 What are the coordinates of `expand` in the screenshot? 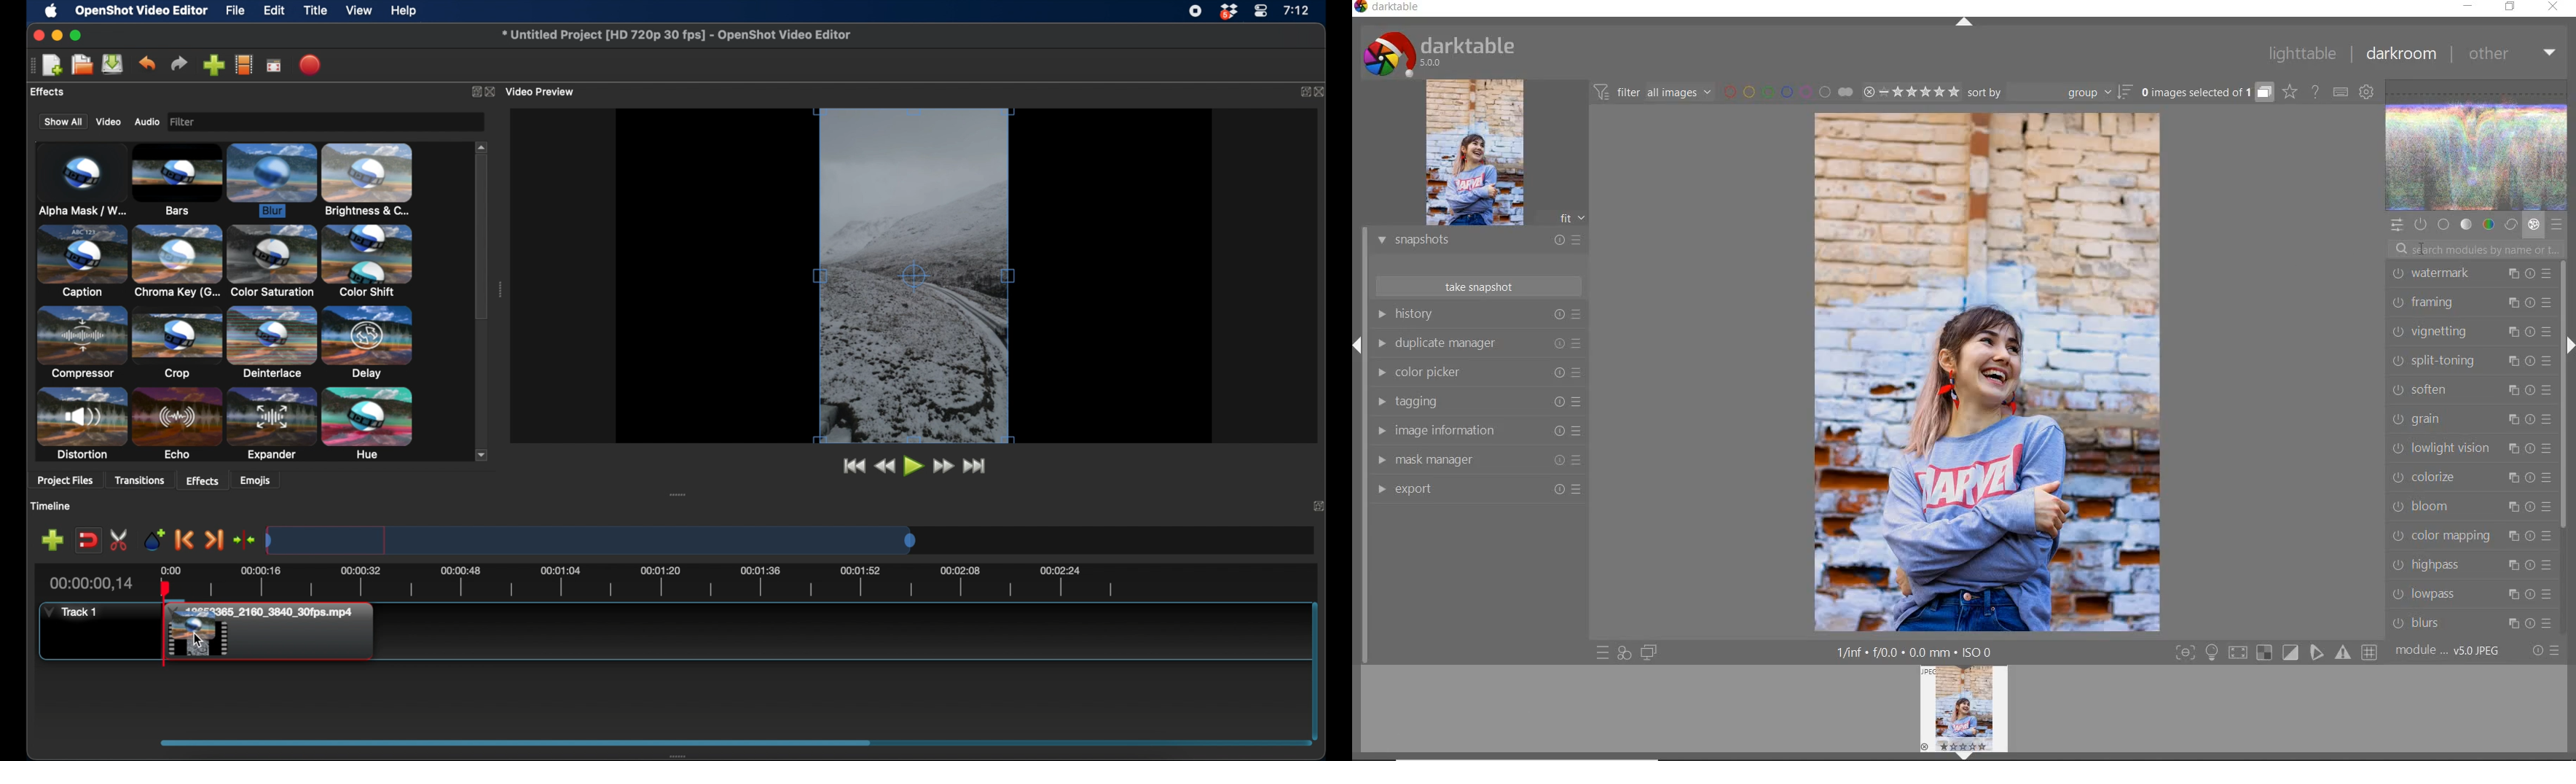 It's located at (1304, 92).